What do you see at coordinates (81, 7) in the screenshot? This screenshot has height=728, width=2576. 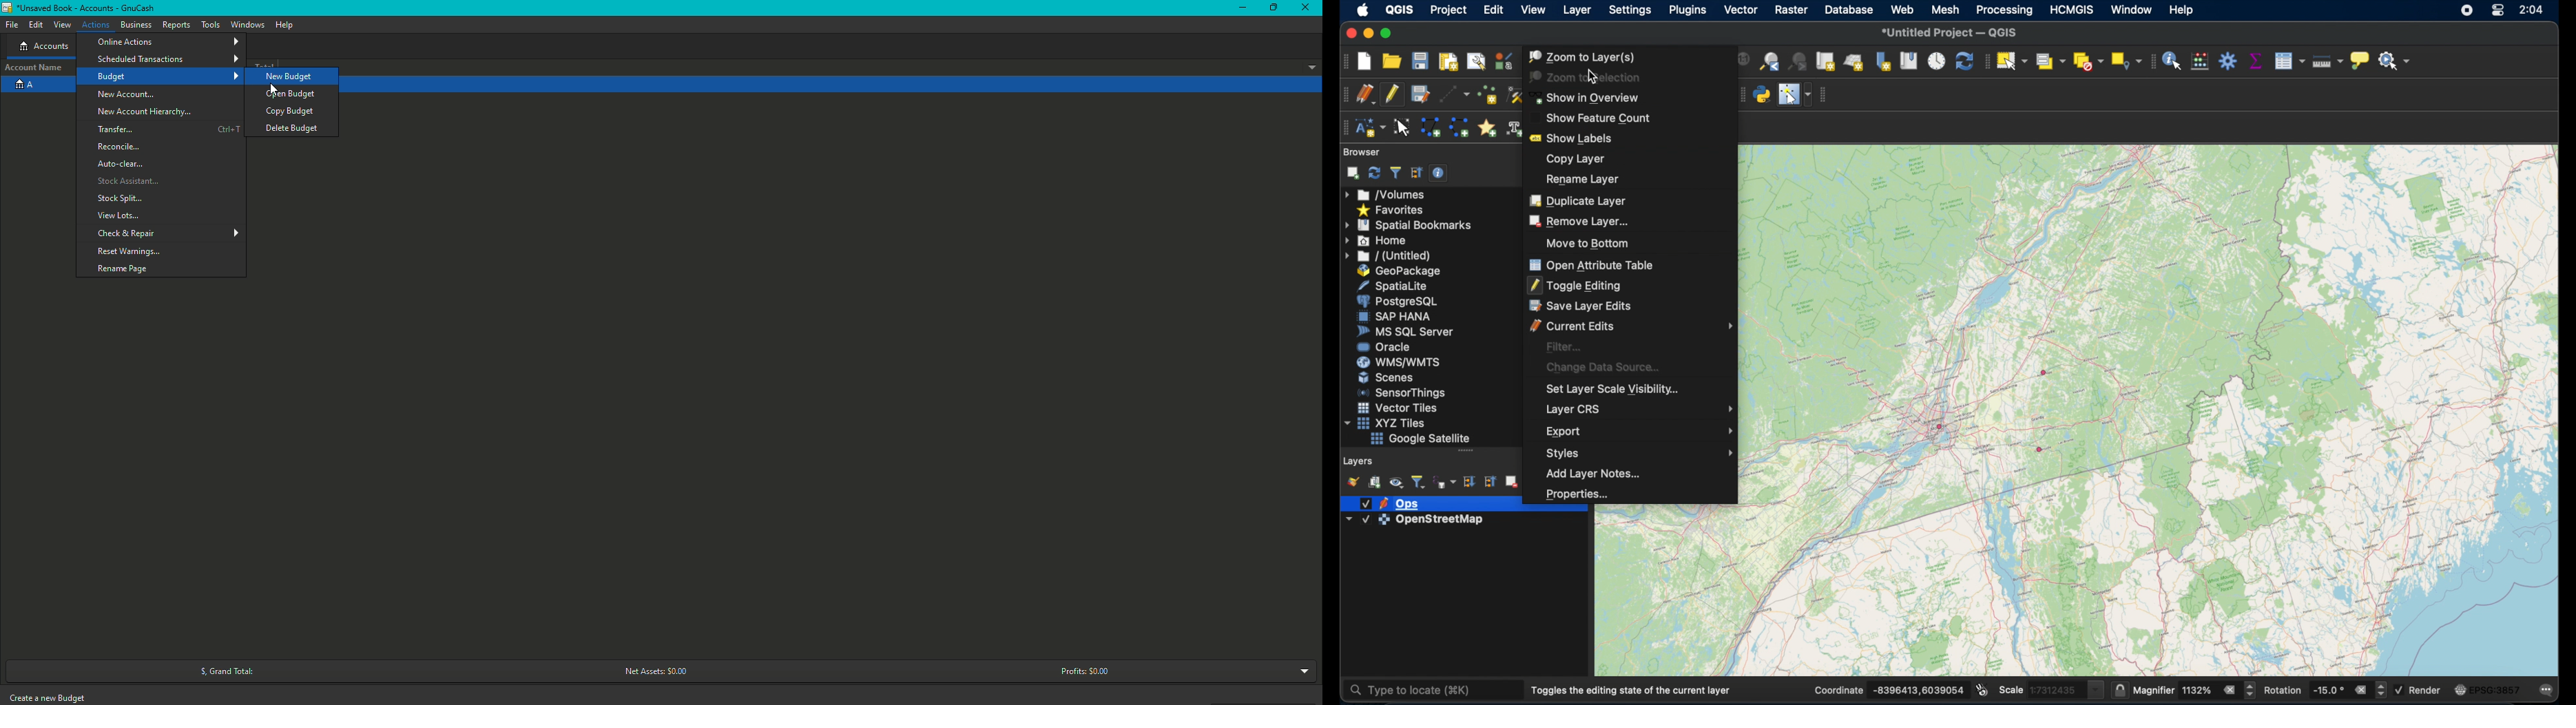 I see `GnuCash` at bounding box center [81, 7].